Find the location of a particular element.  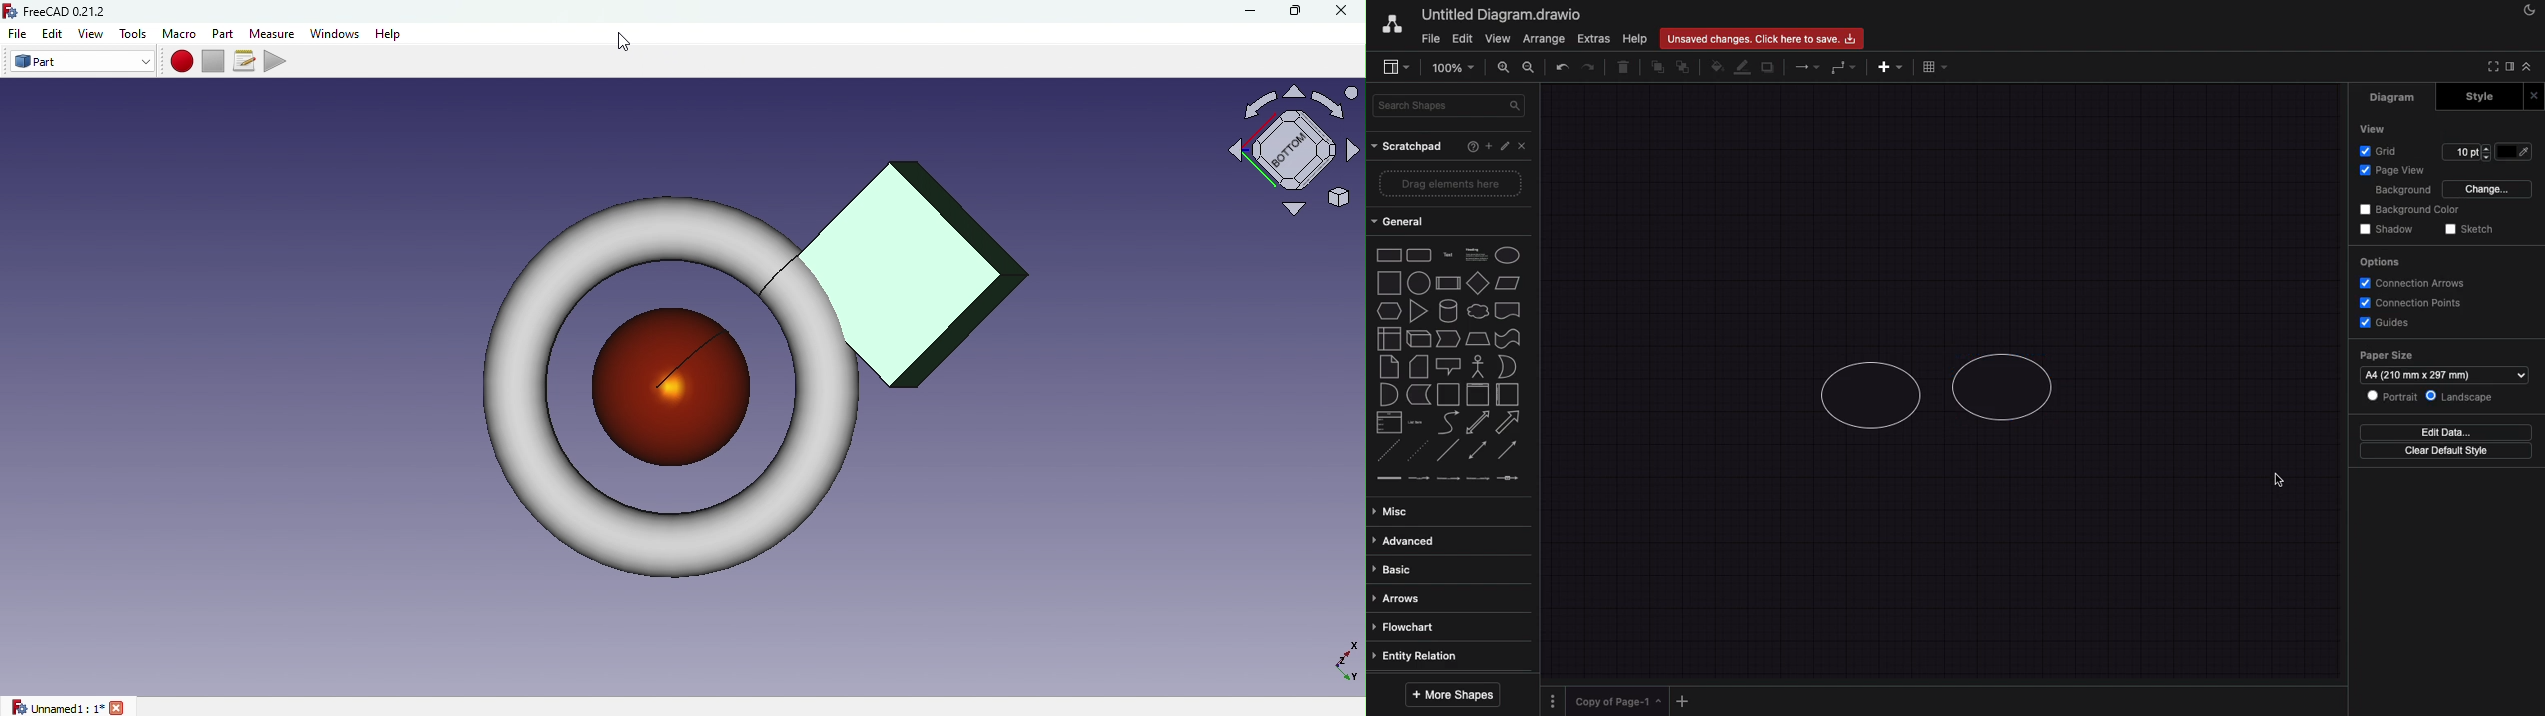

Table is located at coordinates (1934, 66).